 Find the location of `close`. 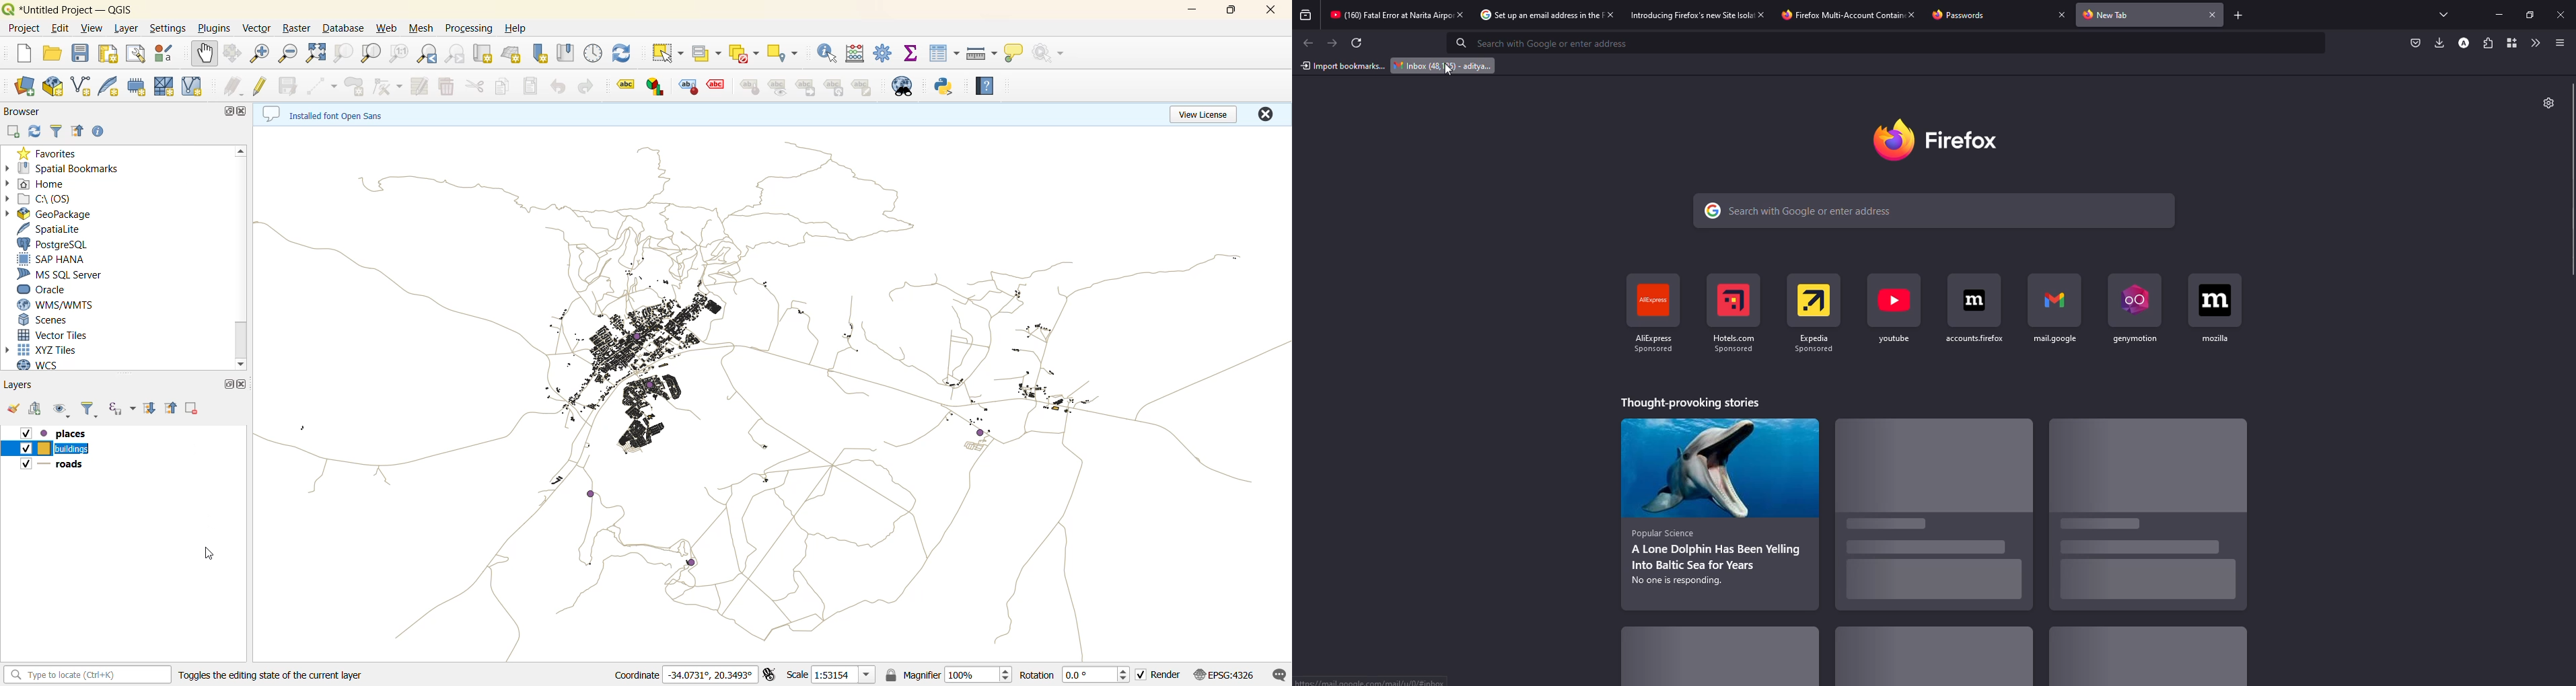

close is located at coordinates (1762, 14).